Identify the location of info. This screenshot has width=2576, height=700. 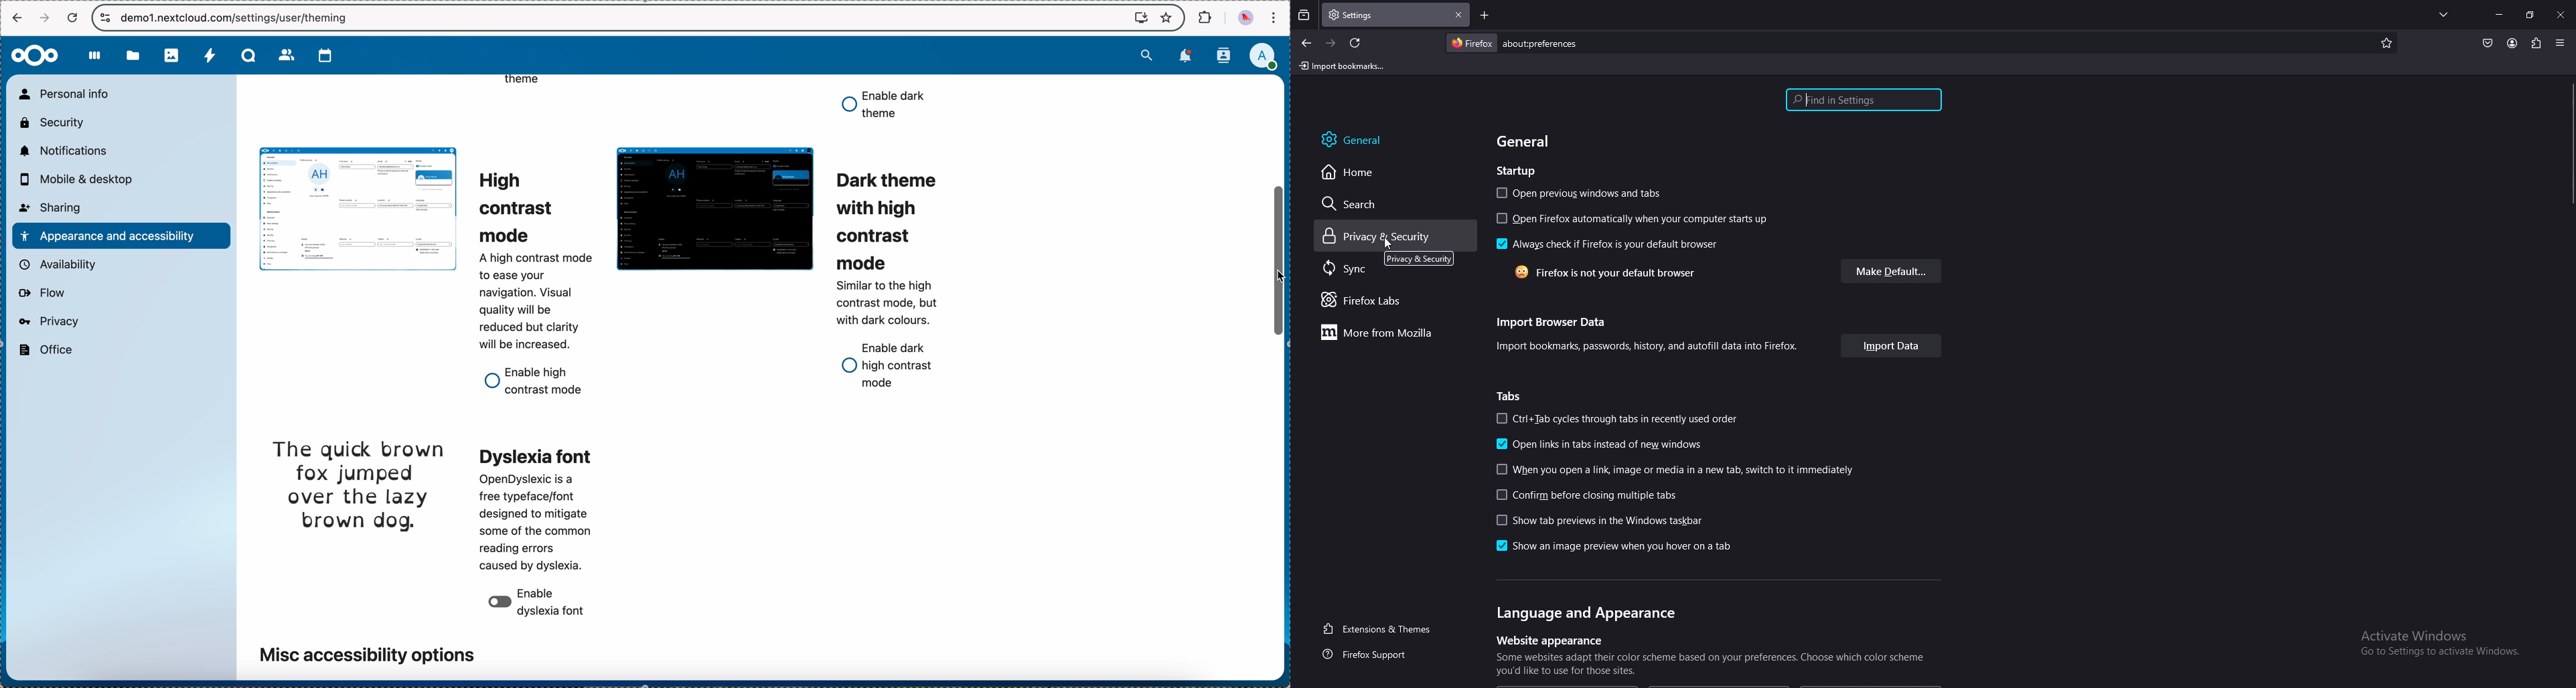
(1645, 347).